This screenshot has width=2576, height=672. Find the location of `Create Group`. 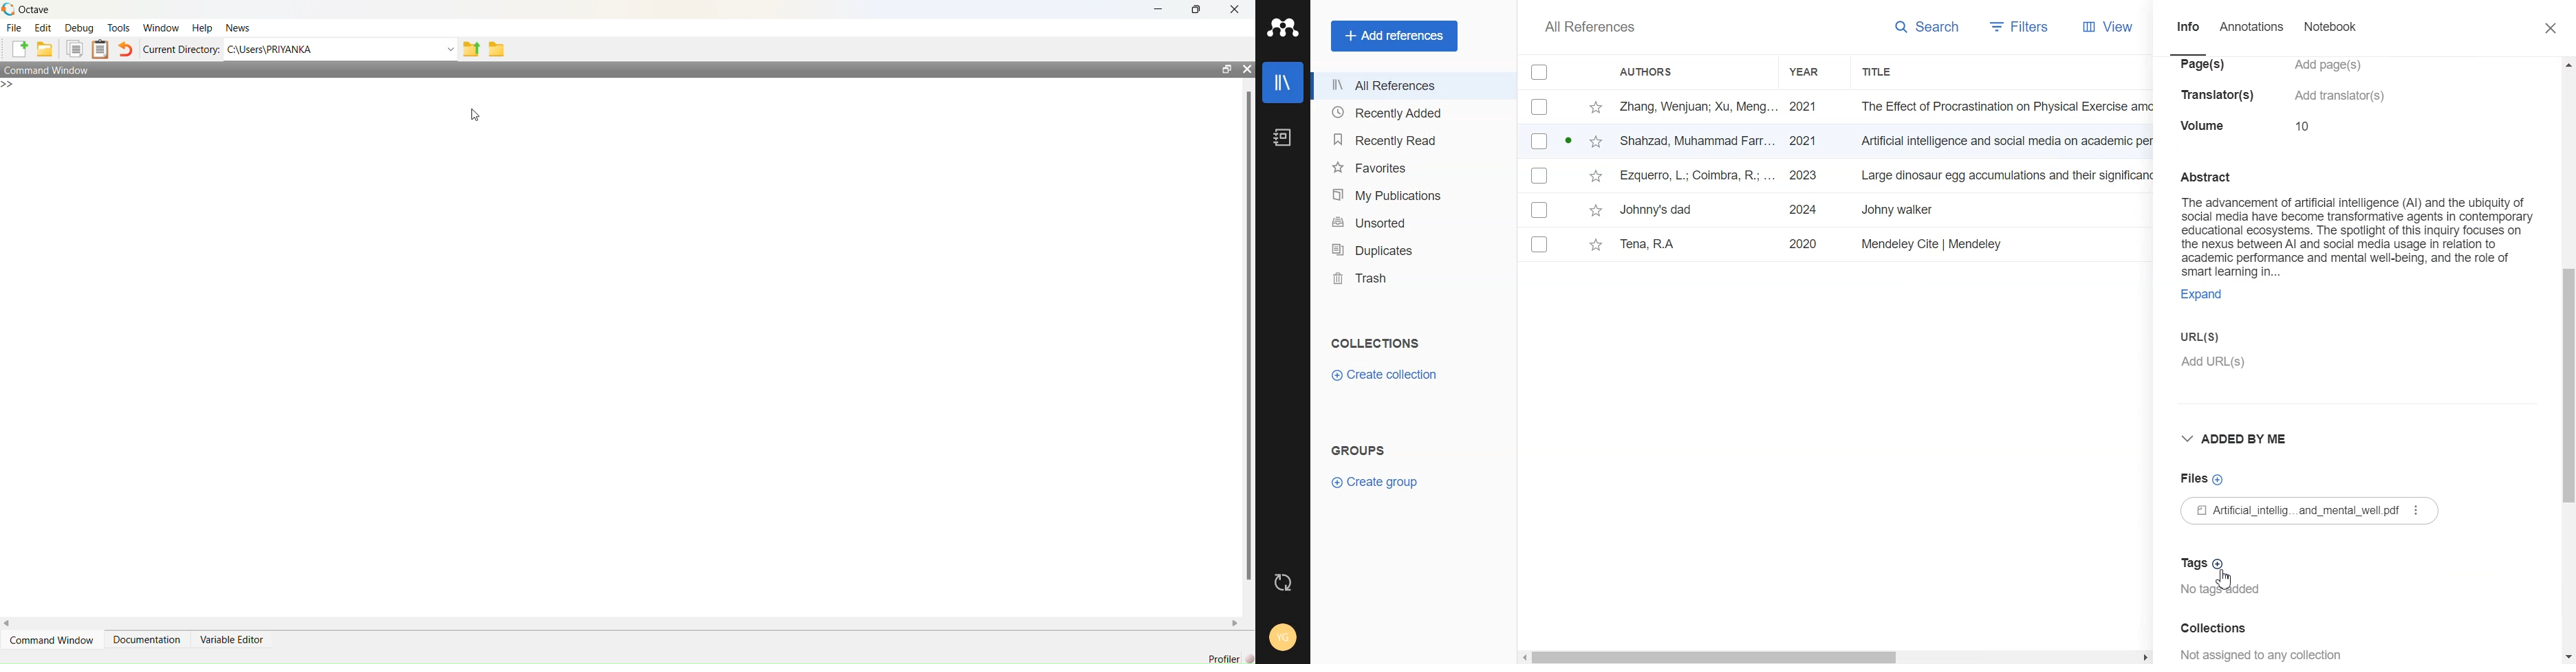

Create Group is located at coordinates (1381, 482).